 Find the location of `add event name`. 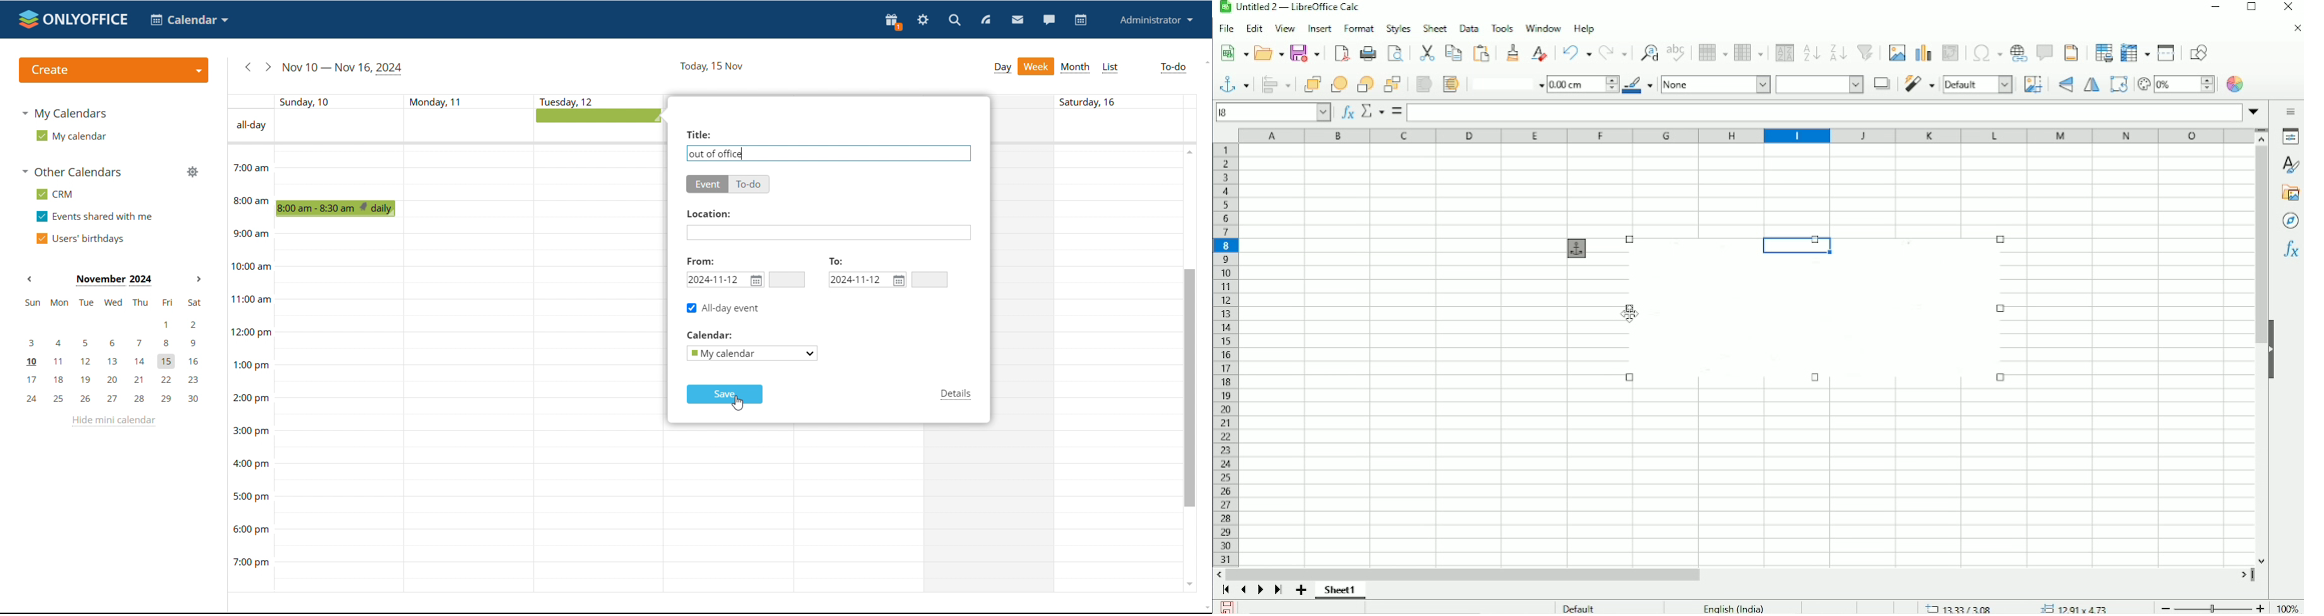

add event name is located at coordinates (830, 154).